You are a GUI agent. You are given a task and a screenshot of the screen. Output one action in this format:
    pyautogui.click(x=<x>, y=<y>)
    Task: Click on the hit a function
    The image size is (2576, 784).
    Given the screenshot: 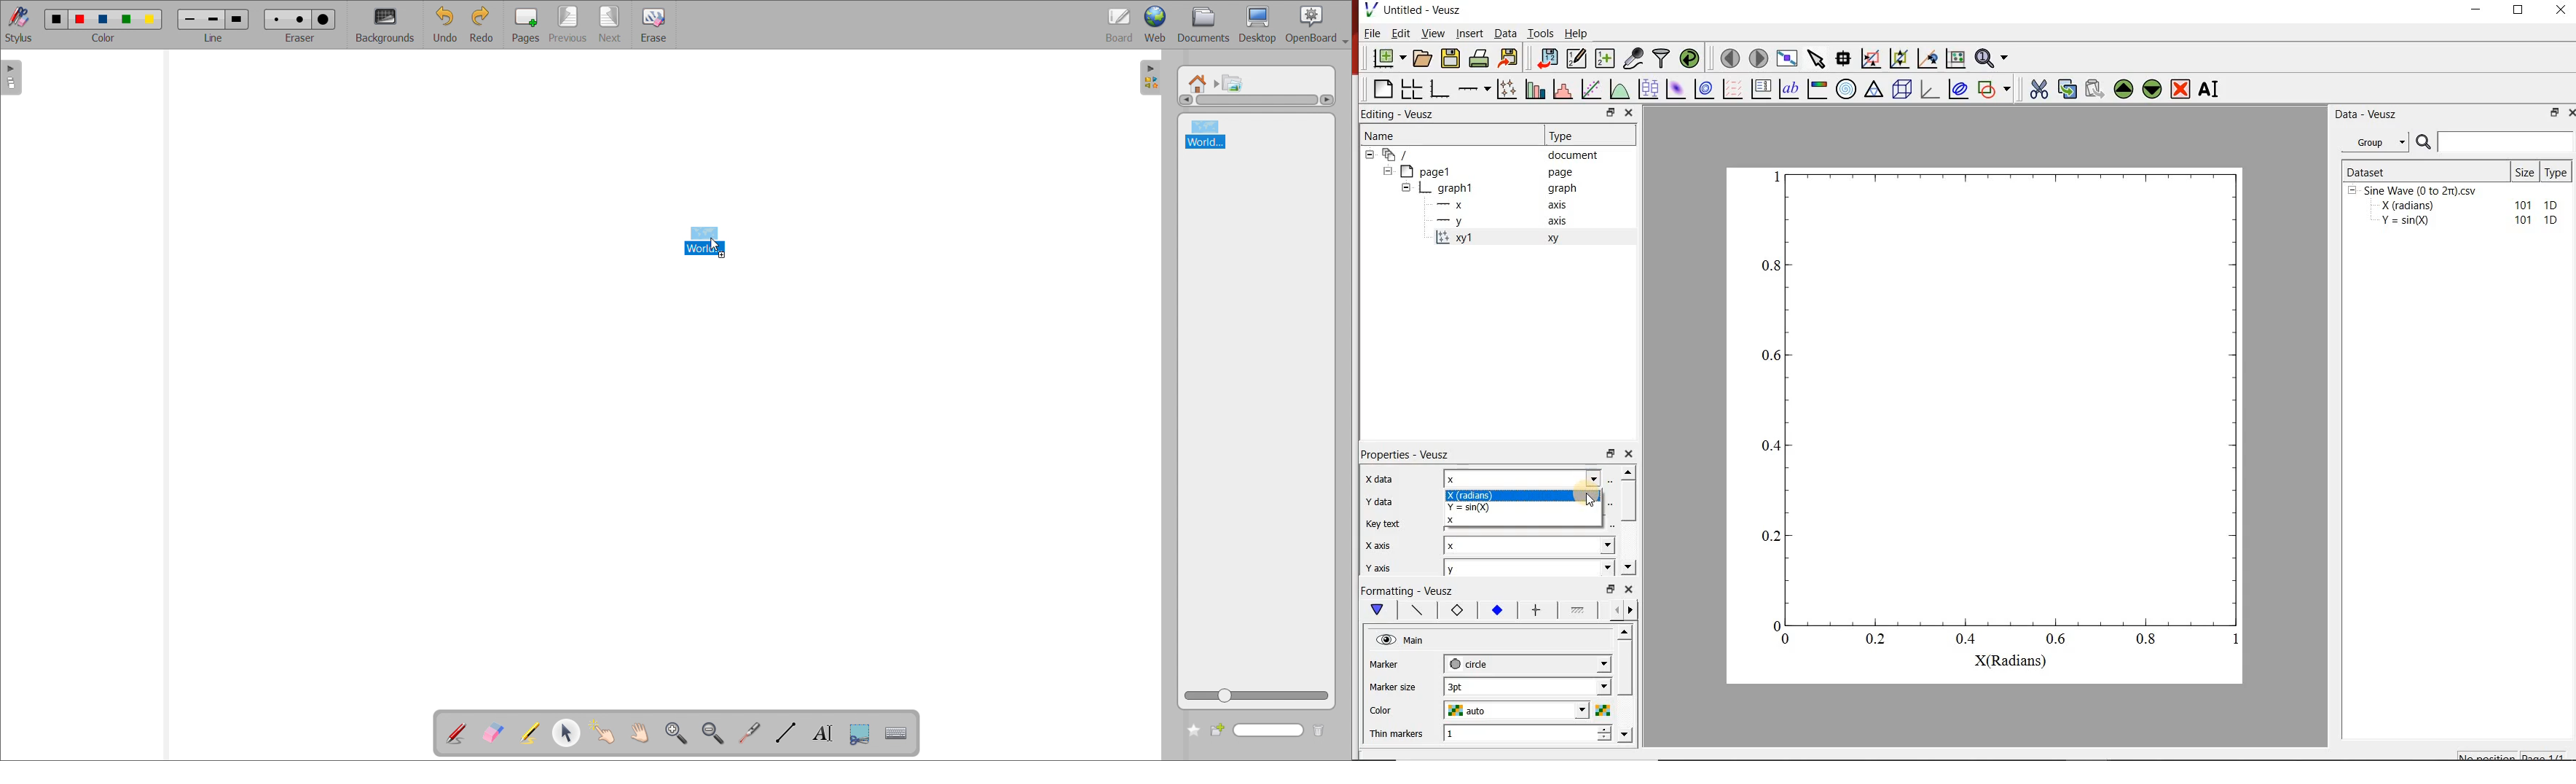 What is the action you would take?
    pyautogui.click(x=1593, y=89)
    